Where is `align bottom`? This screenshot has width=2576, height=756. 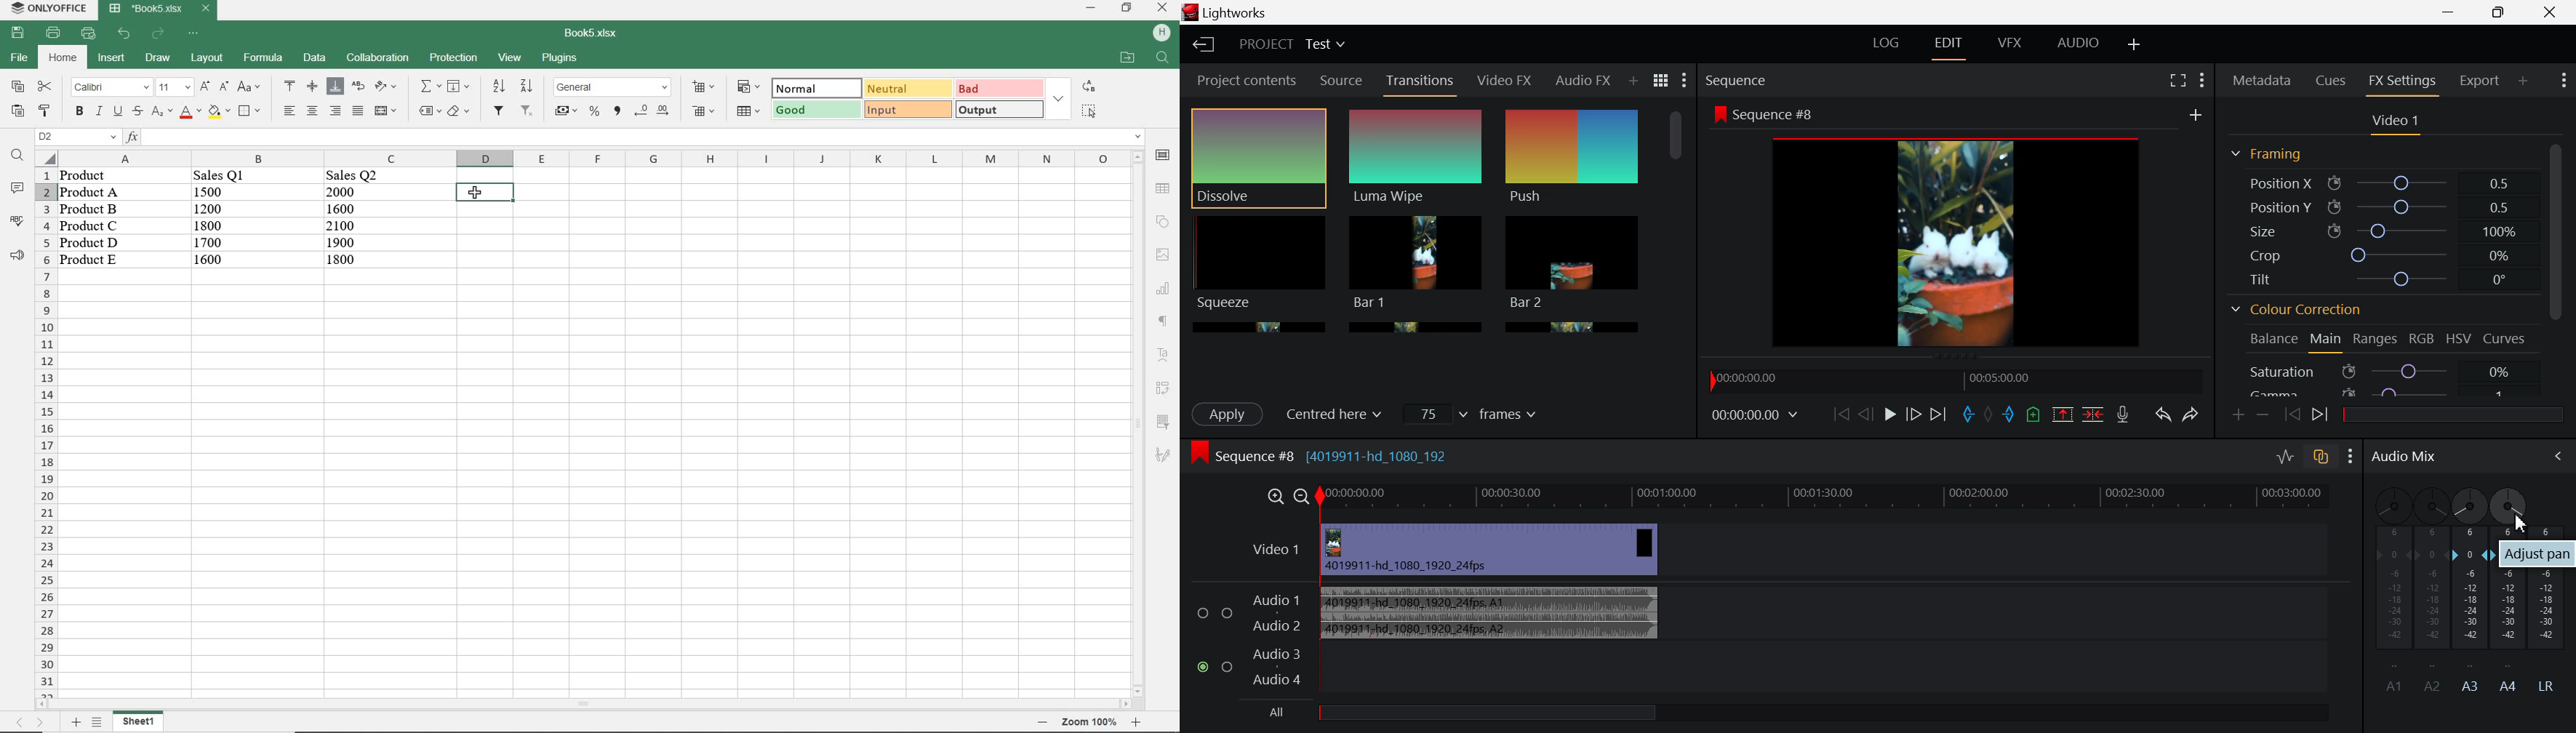
align bottom is located at coordinates (335, 88).